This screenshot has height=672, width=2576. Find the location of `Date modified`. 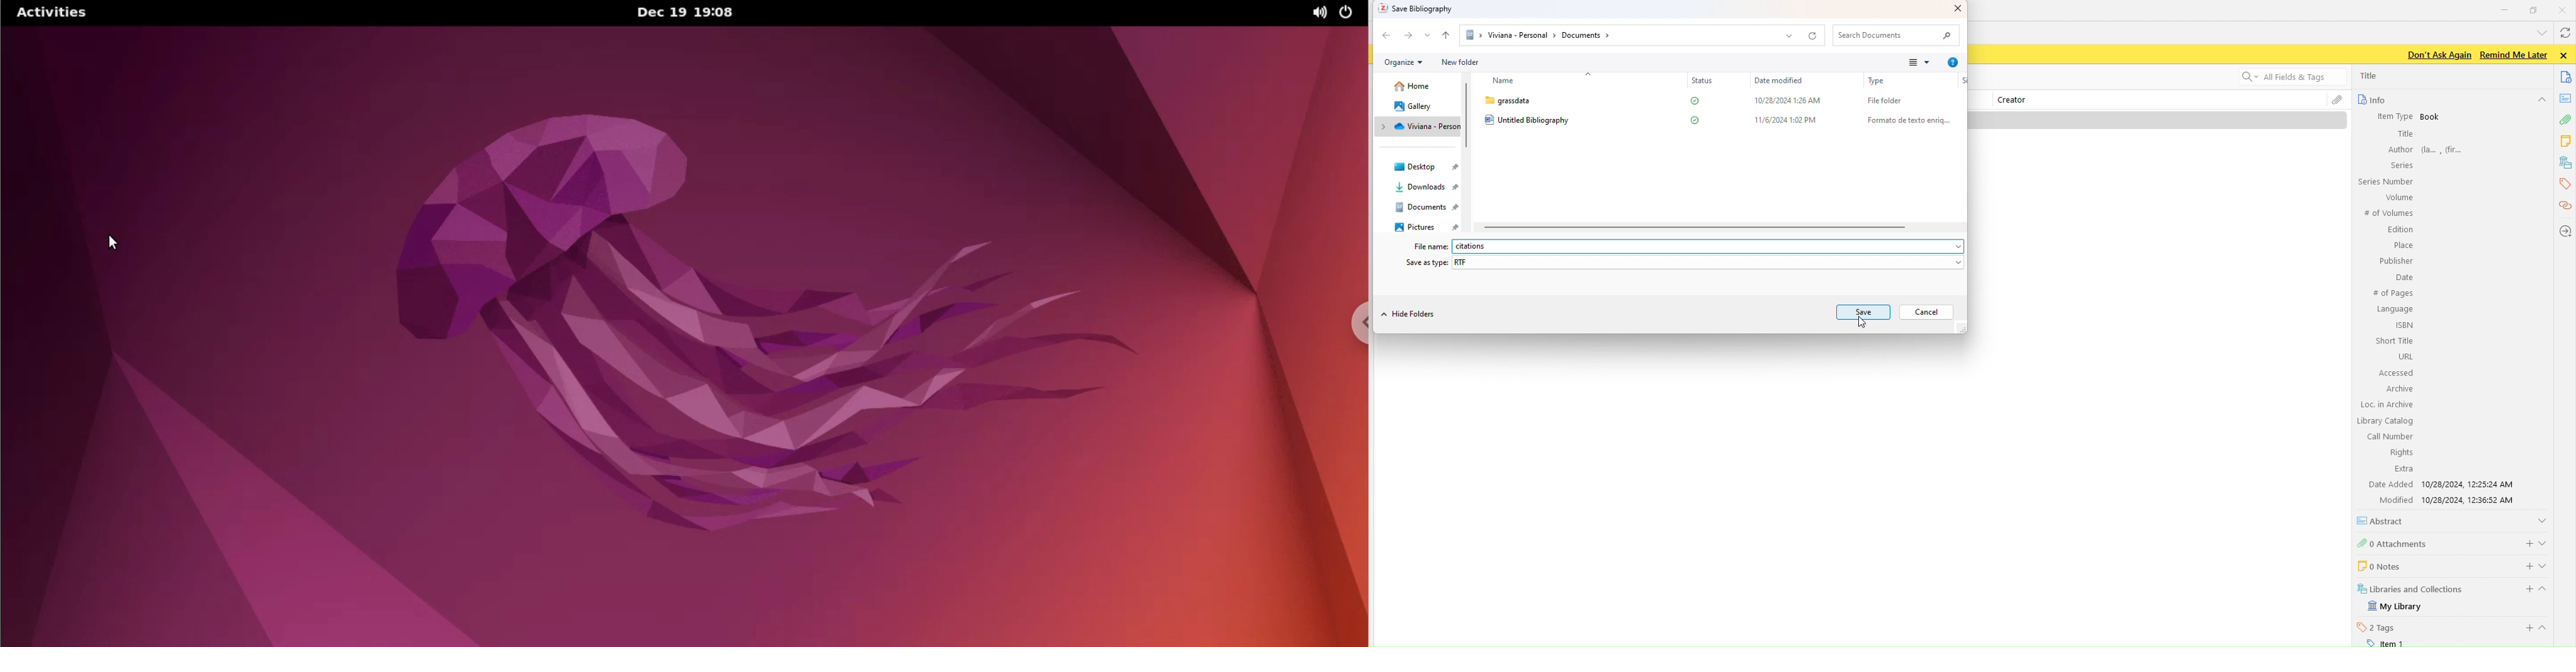

Date modified is located at coordinates (1778, 81).